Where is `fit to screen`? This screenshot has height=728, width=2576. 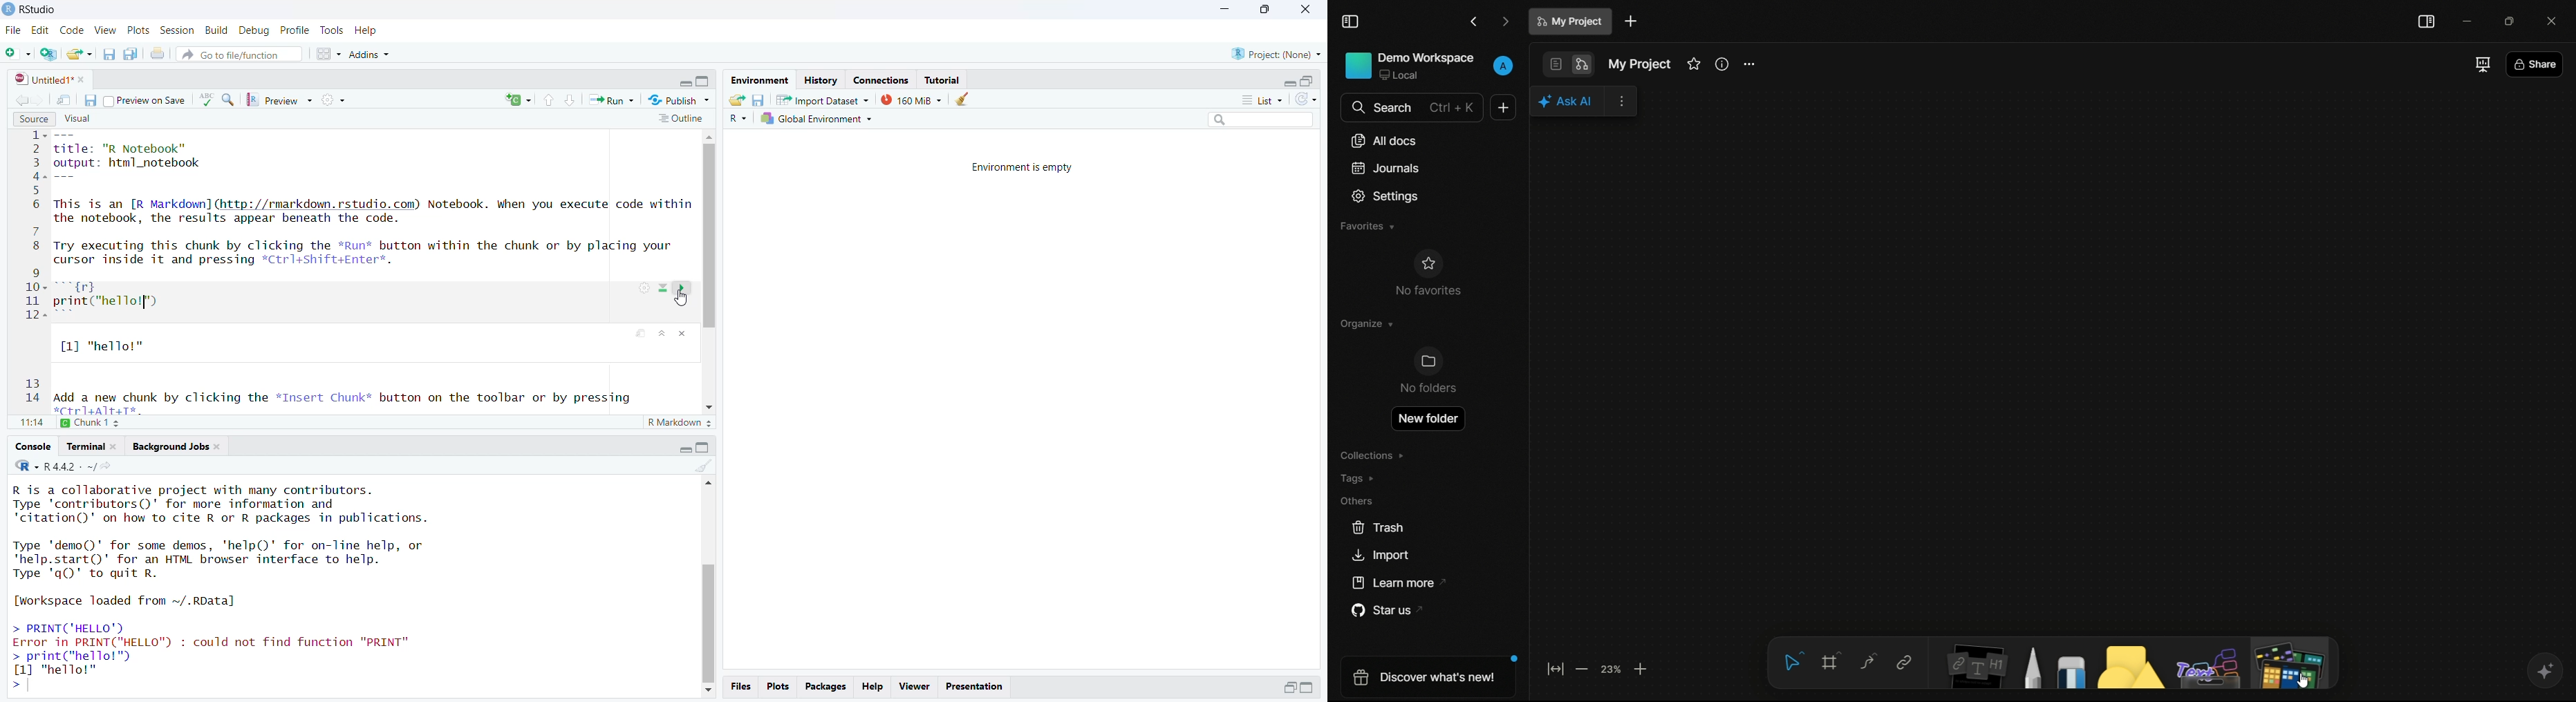 fit to screen is located at coordinates (1555, 668).